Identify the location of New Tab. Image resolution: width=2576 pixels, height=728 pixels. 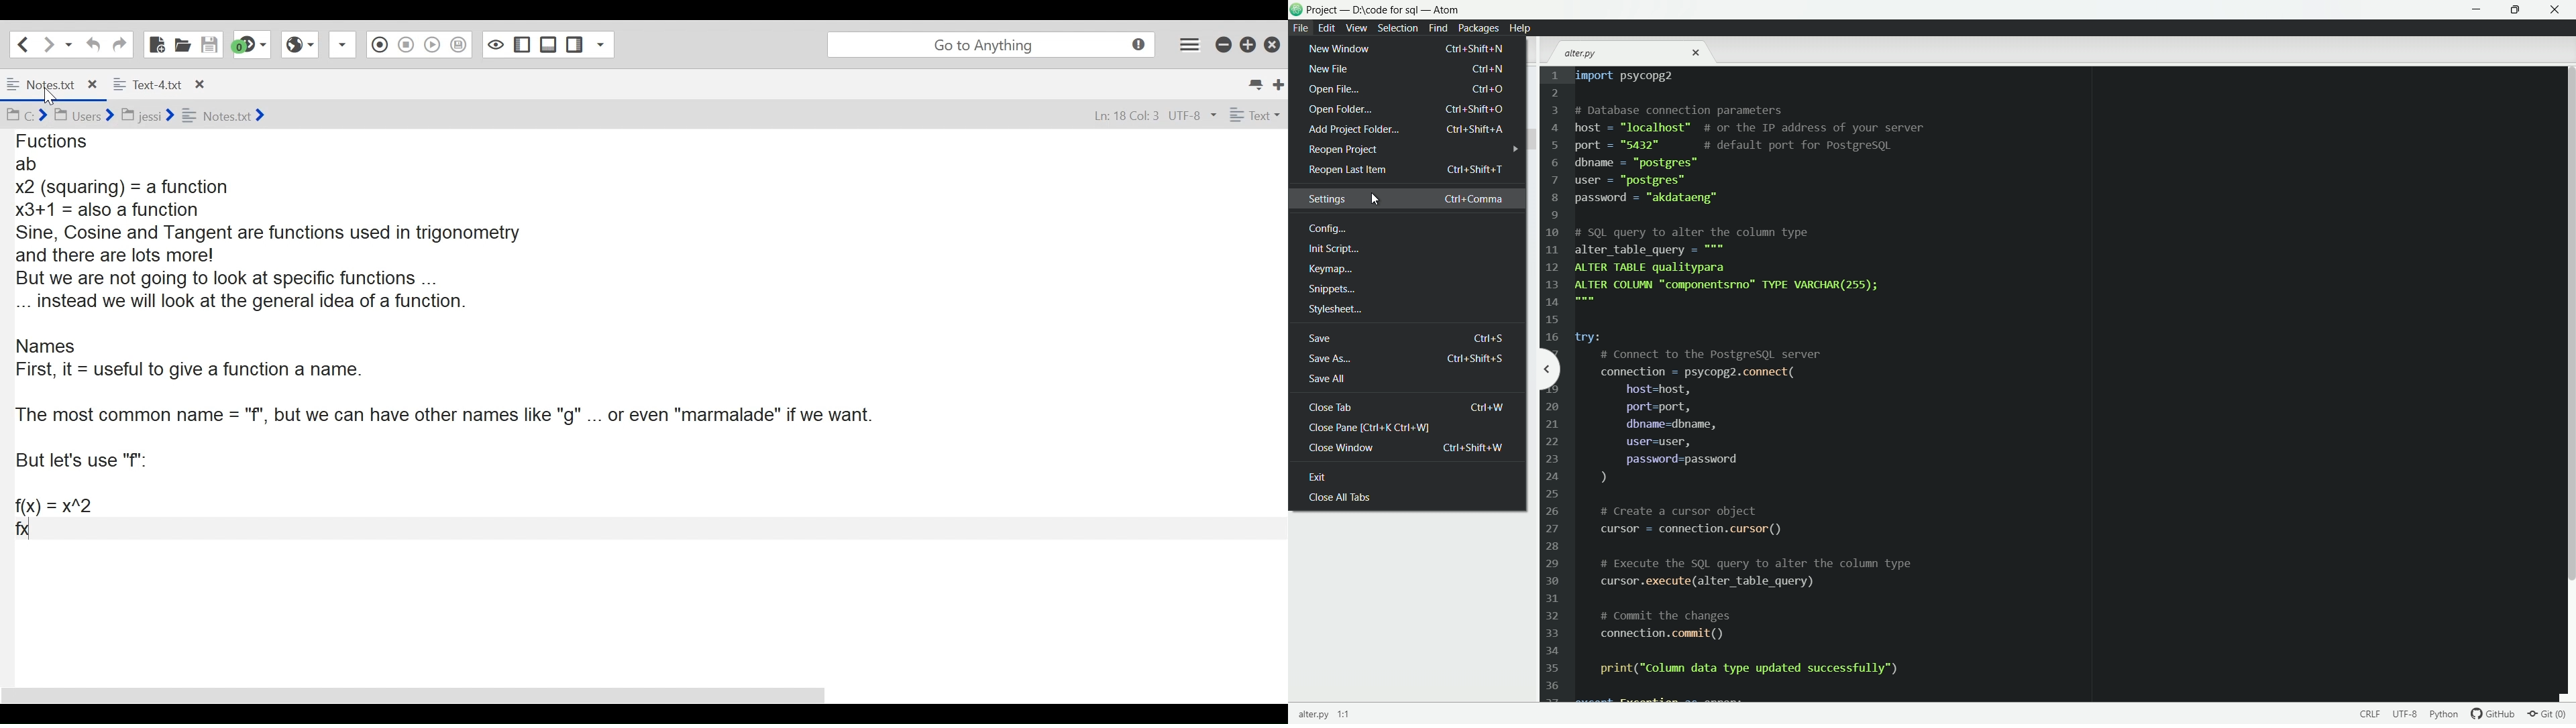
(1279, 82).